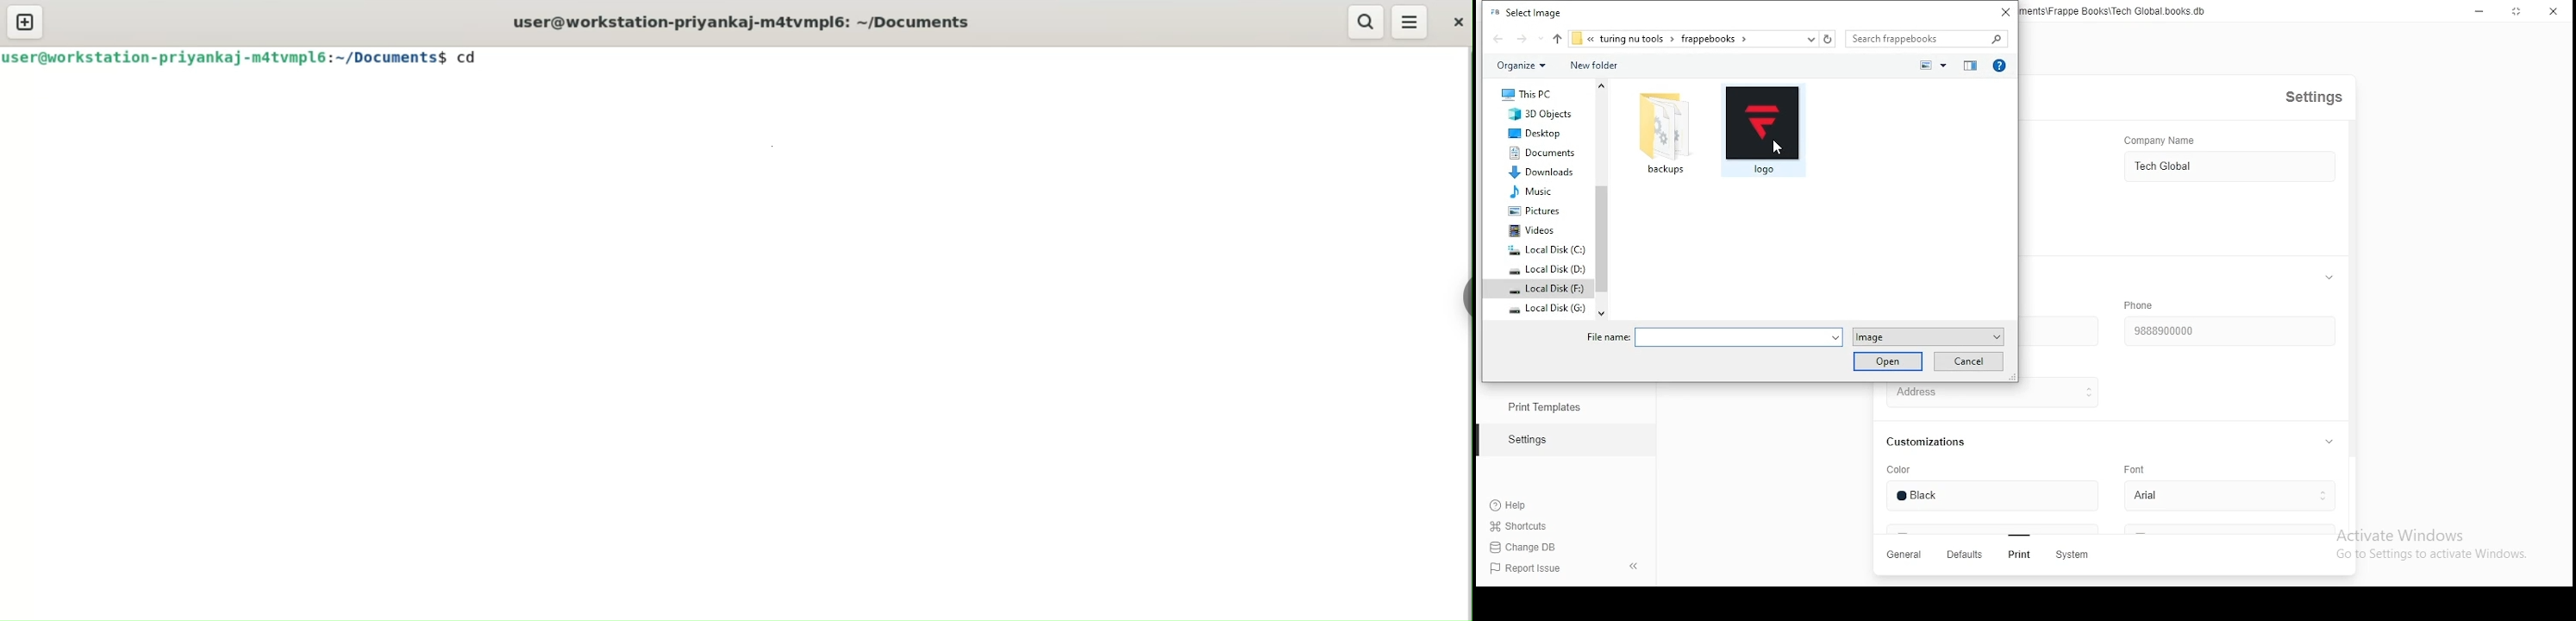  Describe the element at coordinates (2135, 469) in the screenshot. I see `Font` at that location.